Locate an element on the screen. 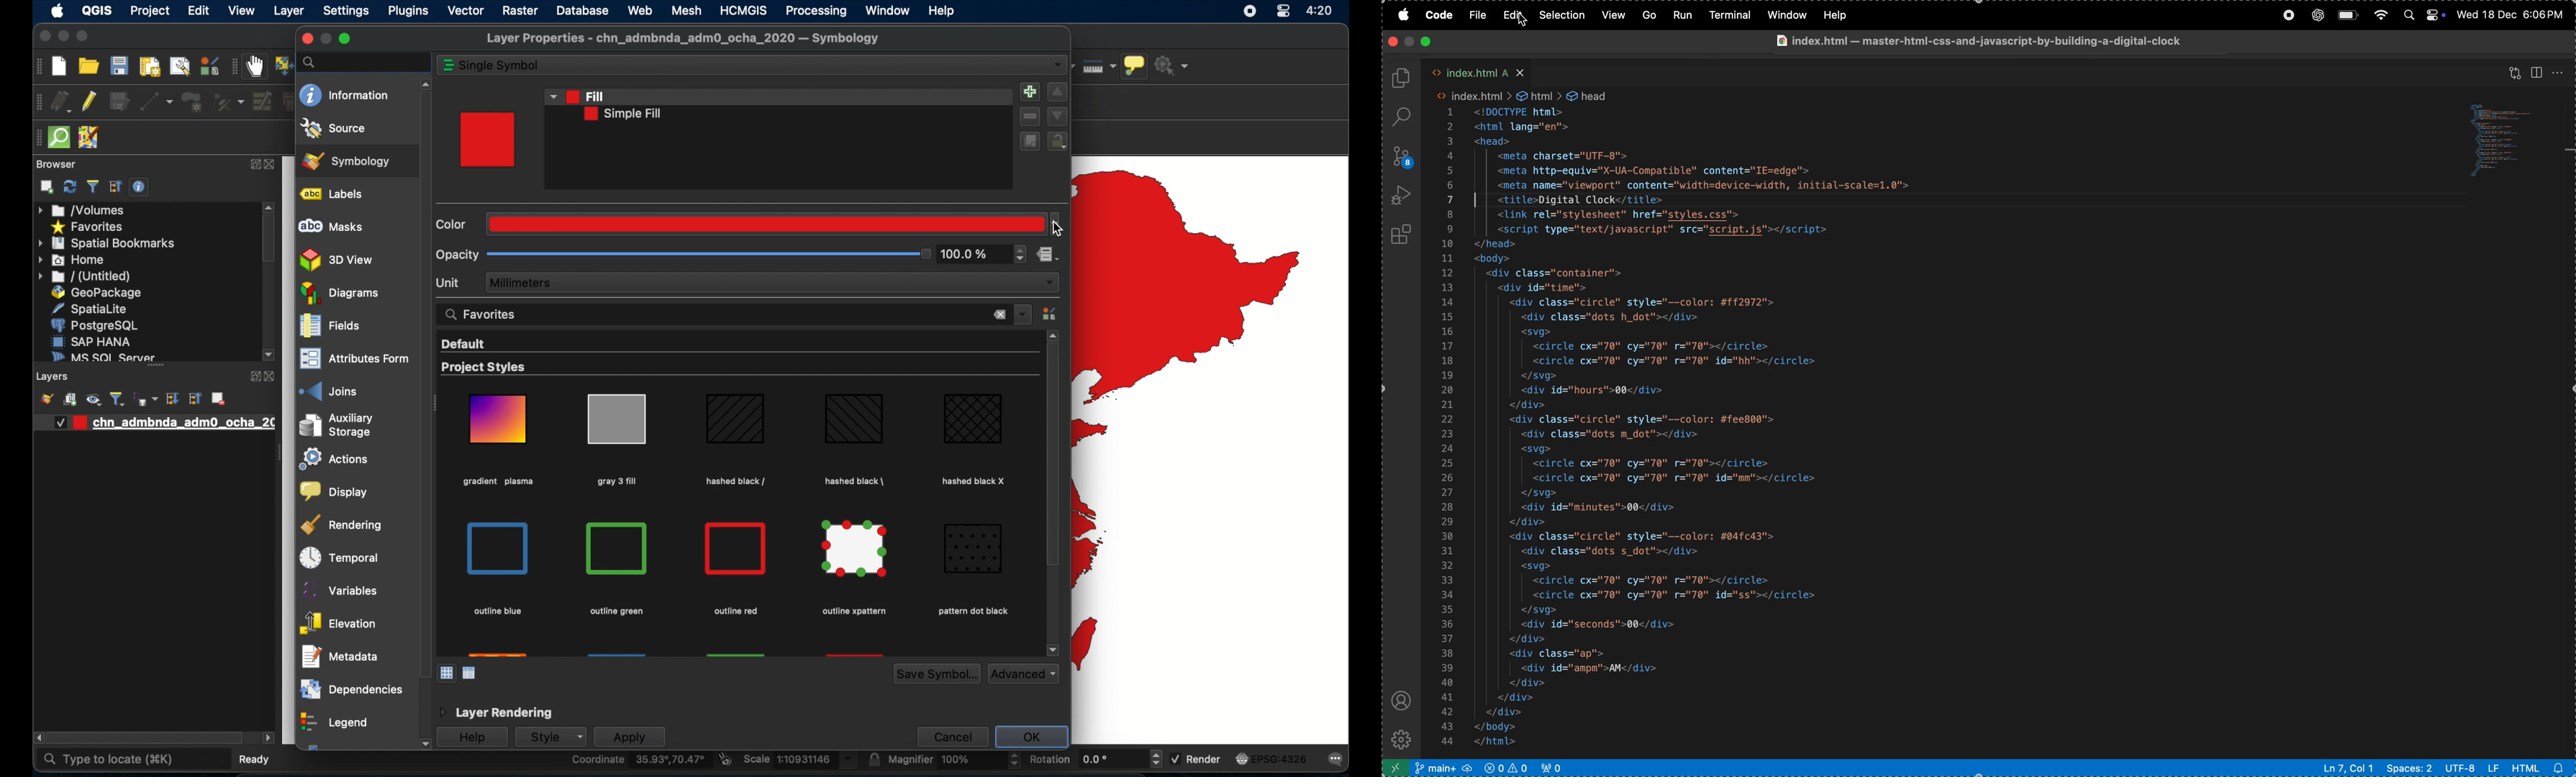 This screenshot has width=2576, height=784. postgre sql is located at coordinates (94, 325).